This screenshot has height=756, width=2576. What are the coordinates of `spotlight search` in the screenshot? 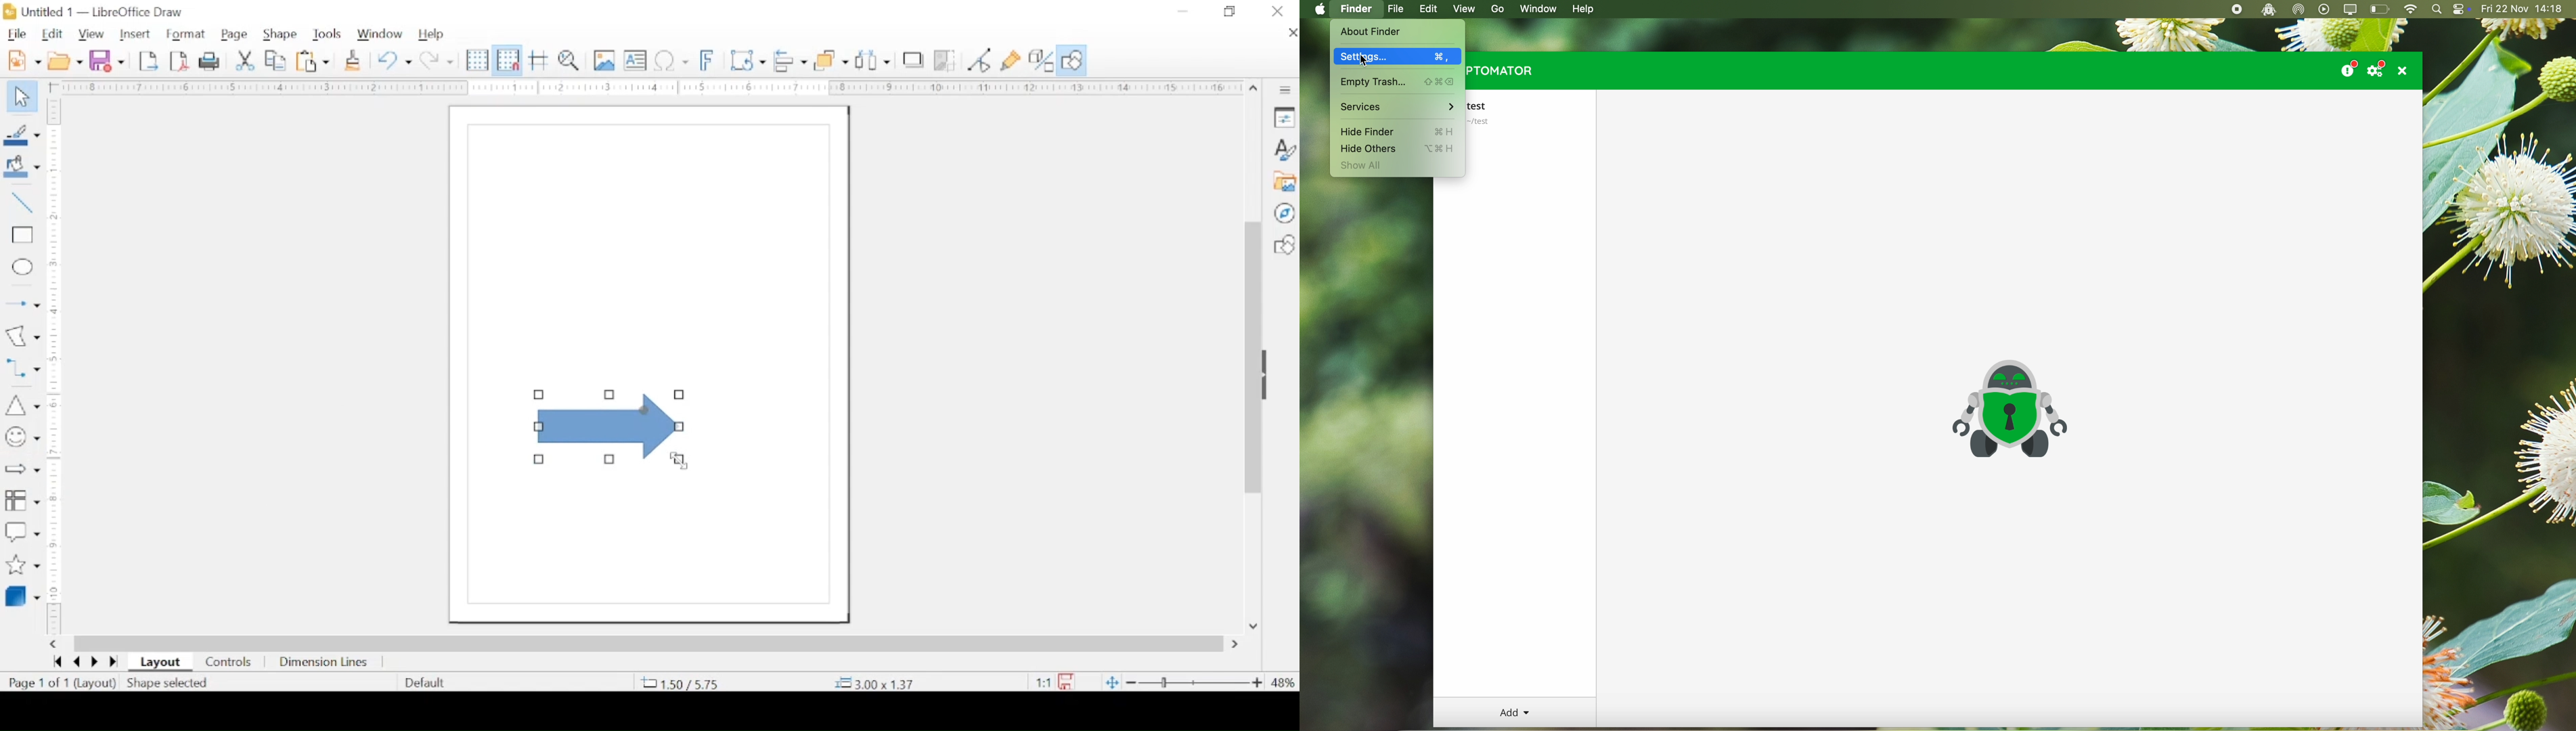 It's located at (2436, 9).